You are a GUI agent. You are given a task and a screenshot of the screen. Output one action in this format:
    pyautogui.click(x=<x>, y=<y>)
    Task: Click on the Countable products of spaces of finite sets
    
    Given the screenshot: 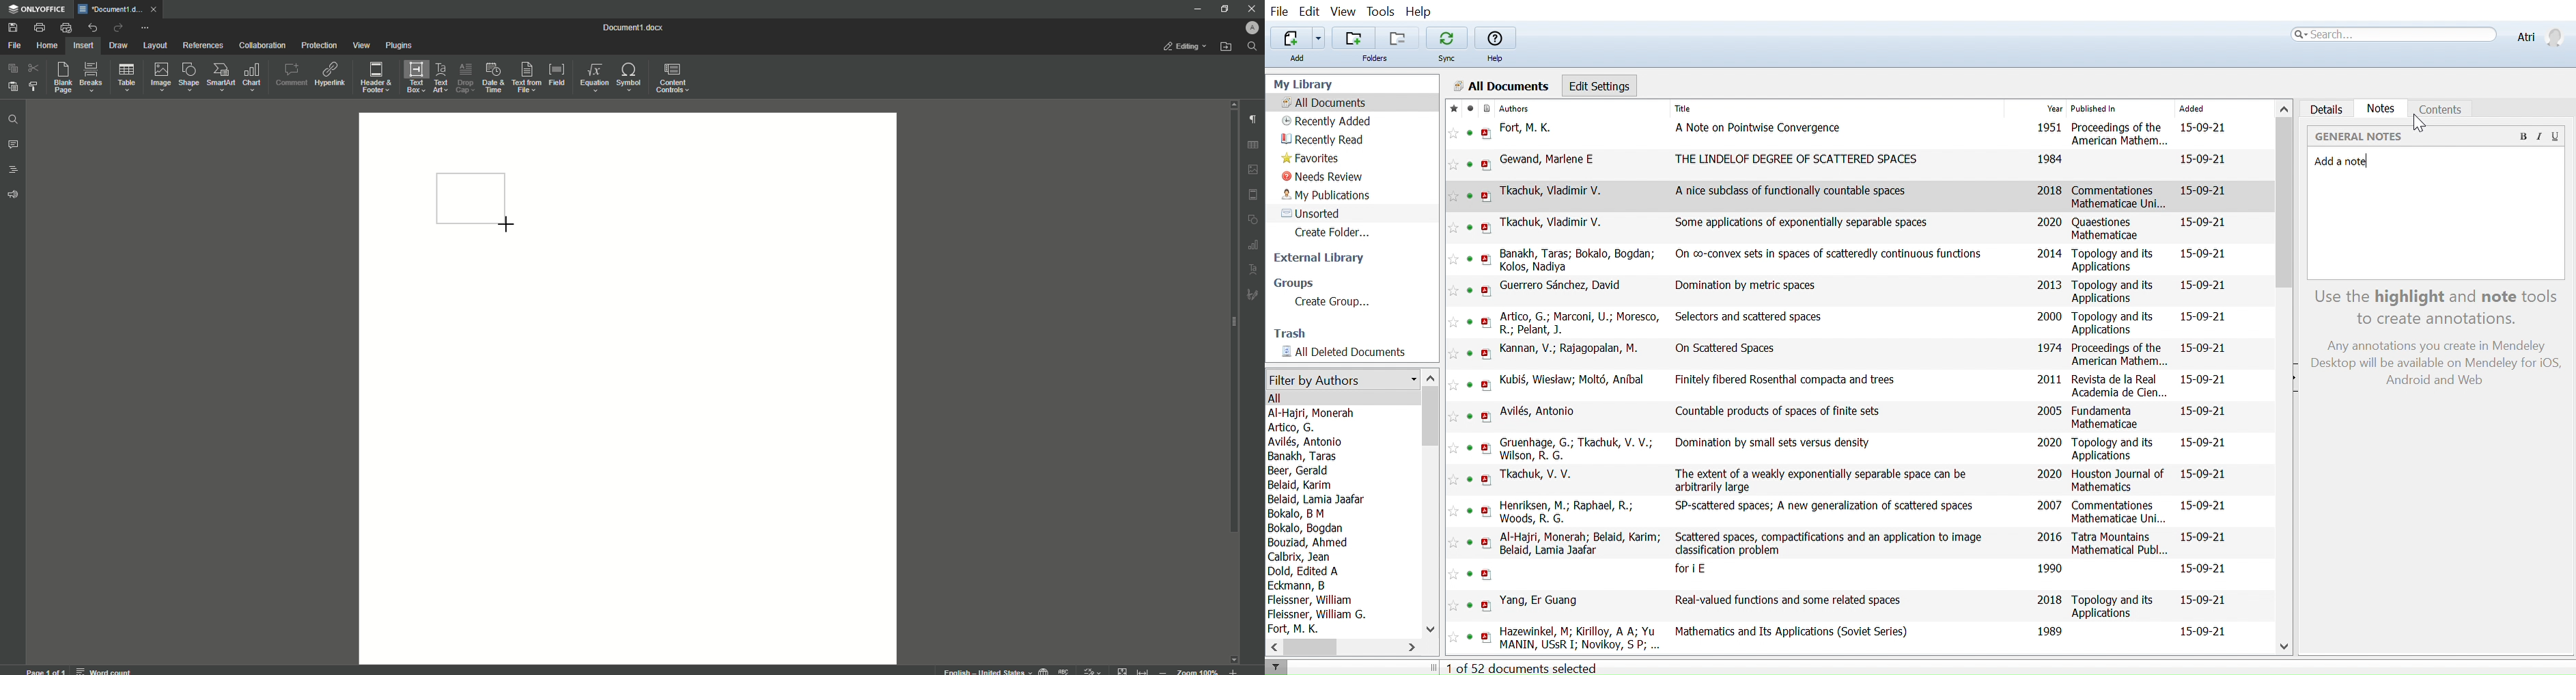 What is the action you would take?
    pyautogui.click(x=1778, y=412)
    